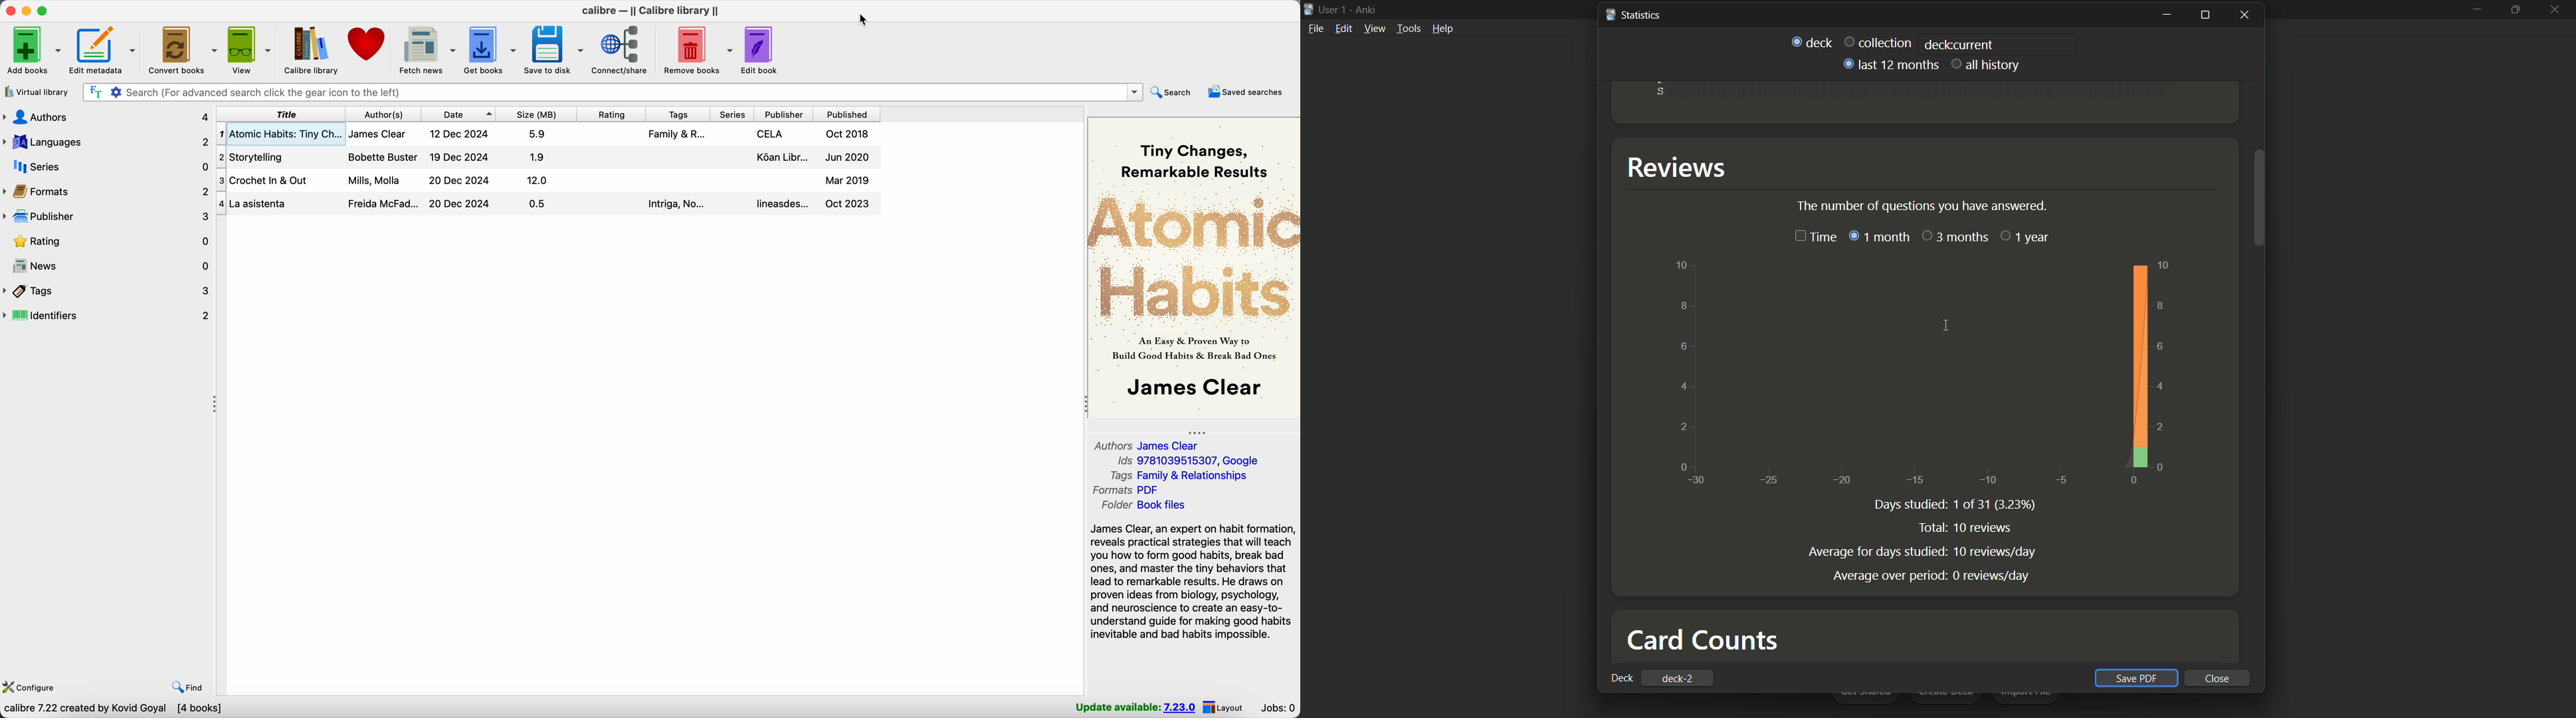 The height and width of the screenshot is (728, 2576). I want to click on Total, so click(1926, 527).